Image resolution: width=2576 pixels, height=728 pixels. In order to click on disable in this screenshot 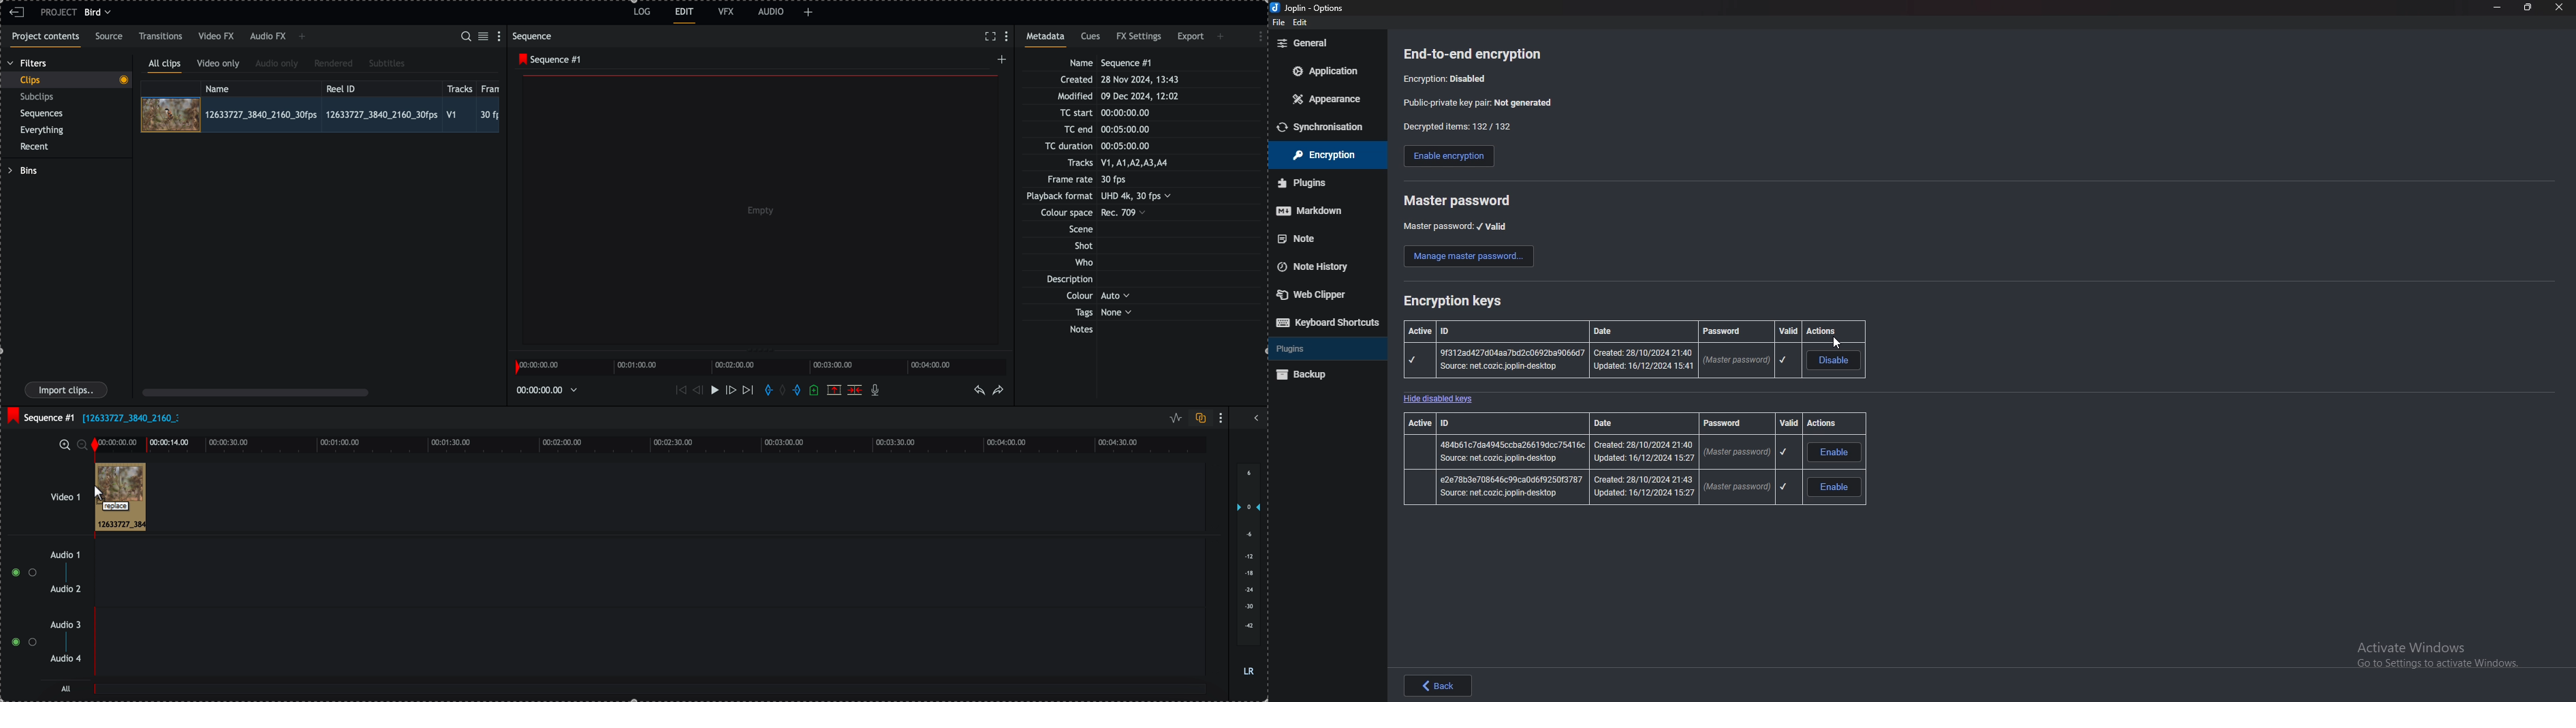, I will do `click(1835, 360)`.